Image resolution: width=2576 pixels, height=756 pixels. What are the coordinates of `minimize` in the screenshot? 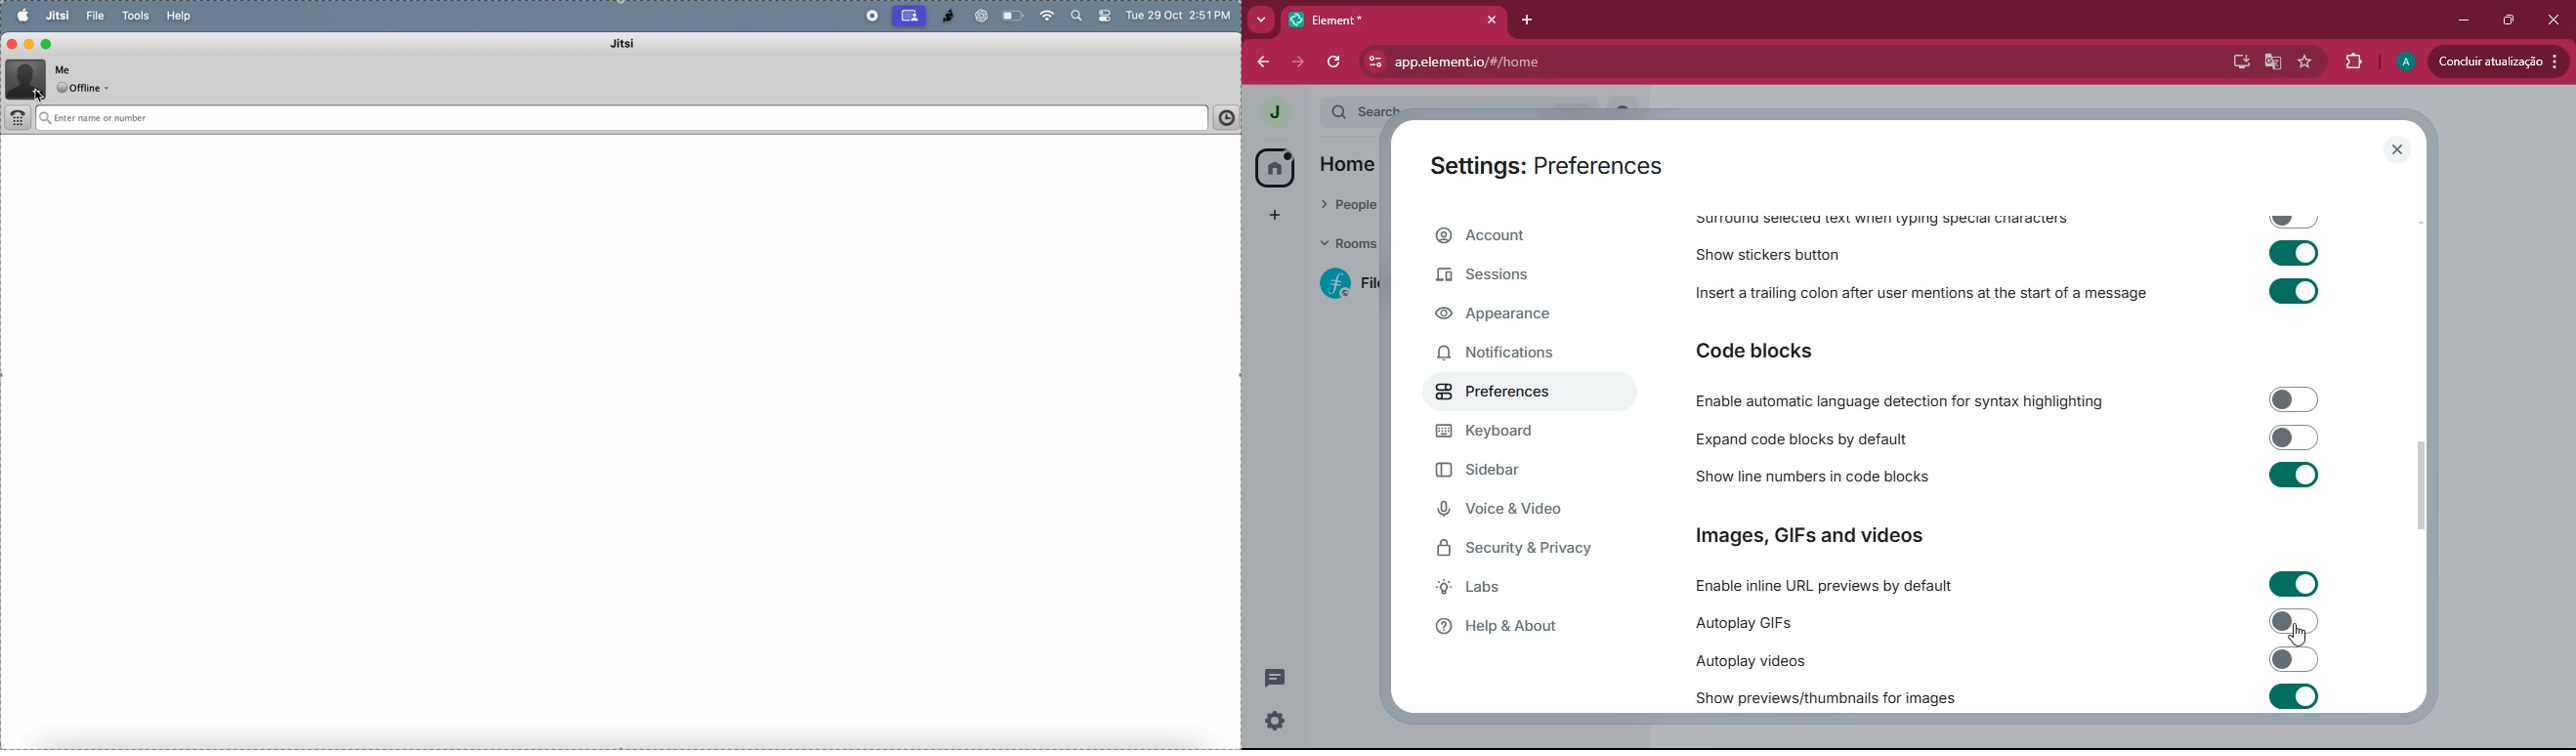 It's located at (2462, 21).